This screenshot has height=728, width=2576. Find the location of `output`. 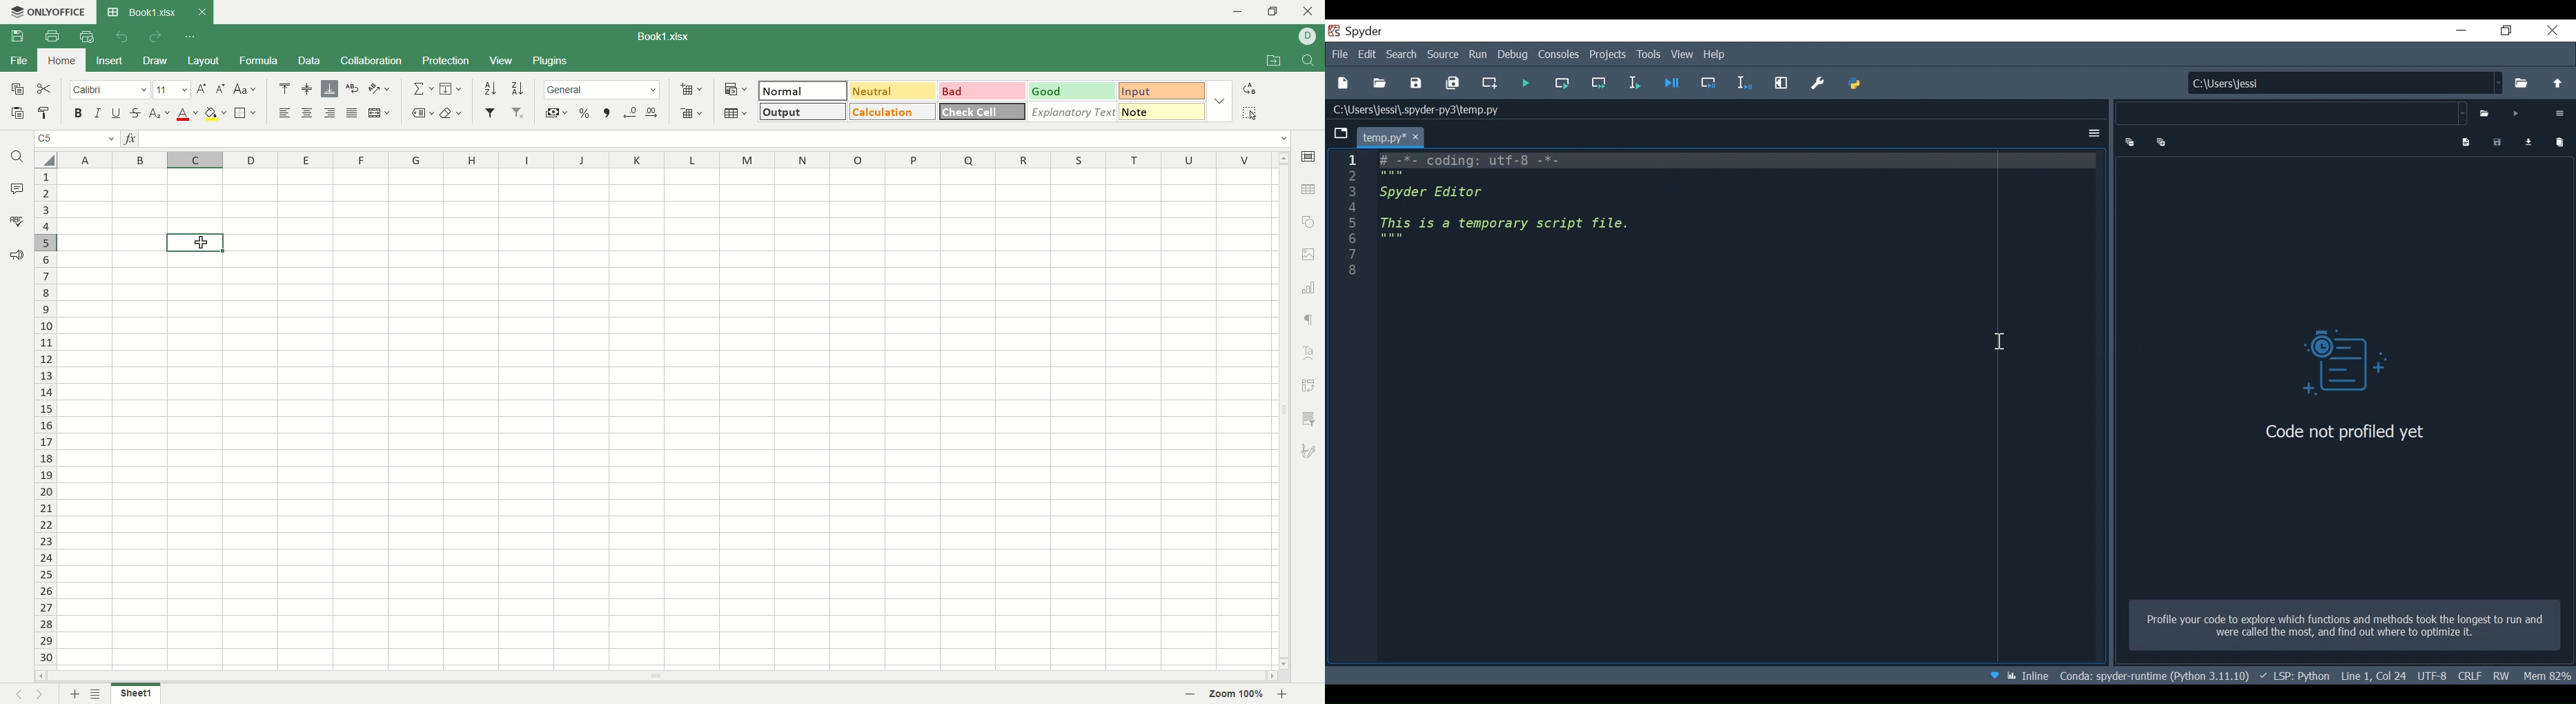

output is located at coordinates (800, 111).